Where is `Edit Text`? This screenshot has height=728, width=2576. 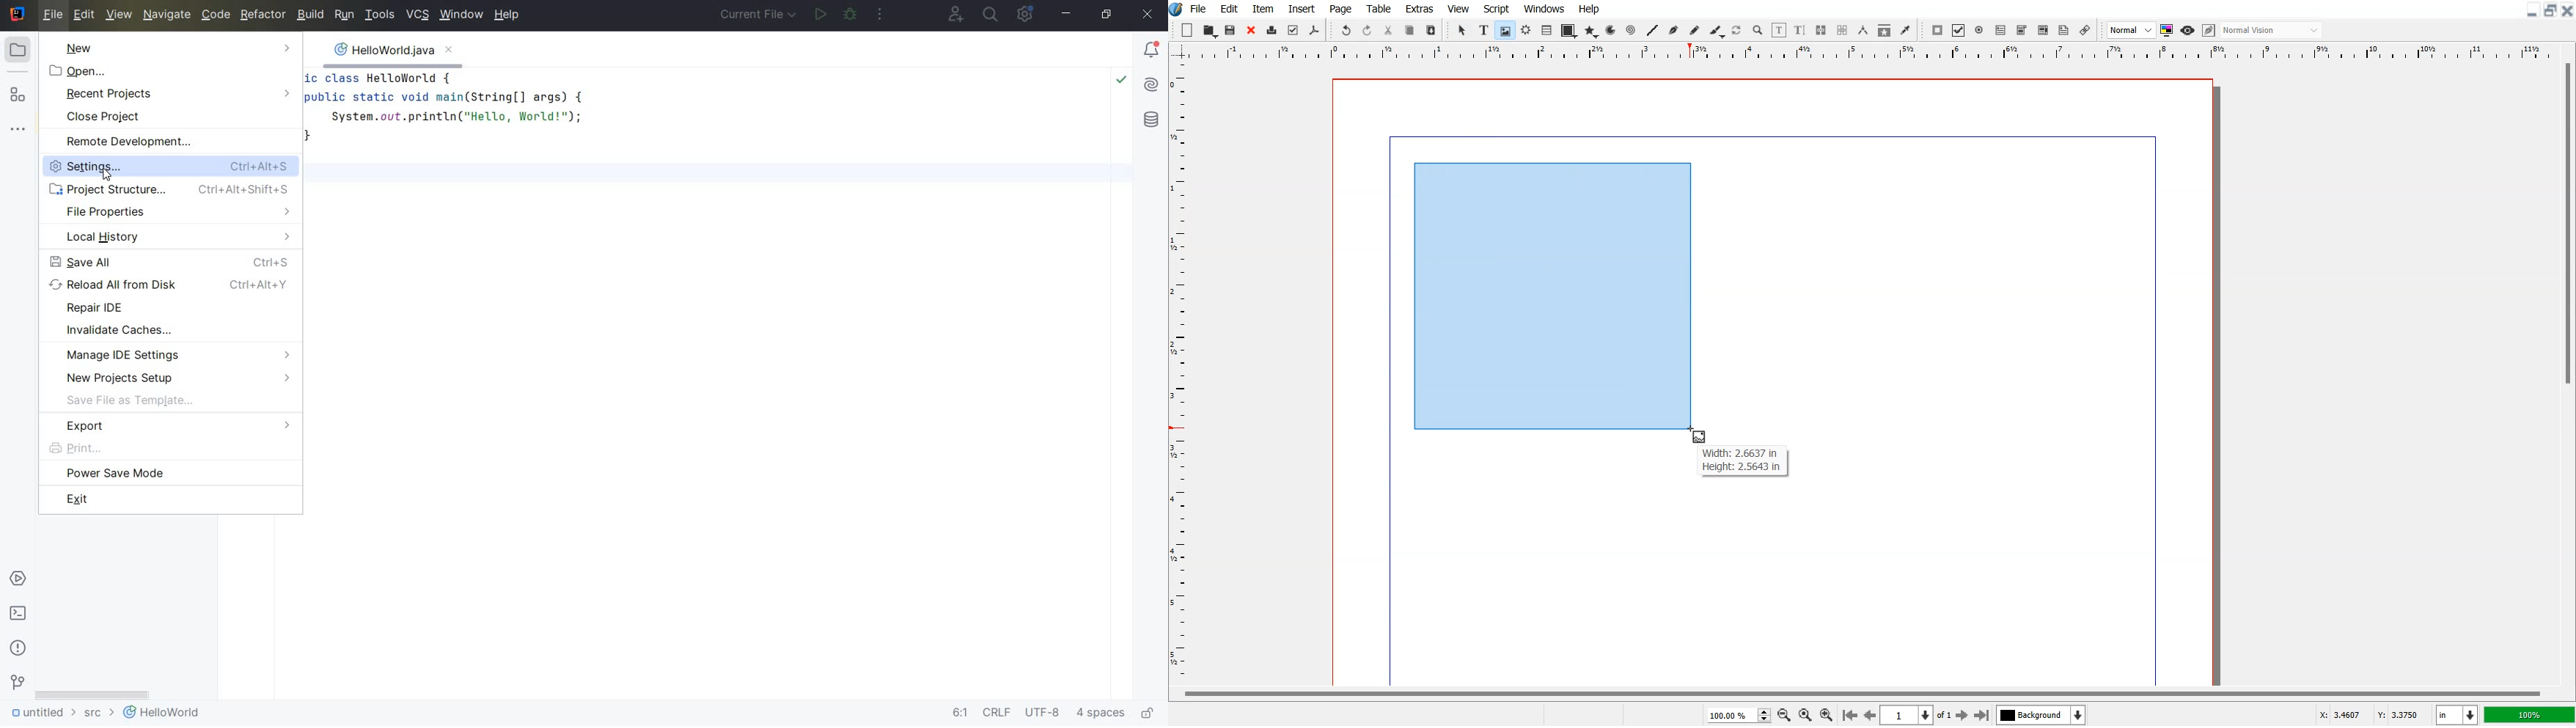 Edit Text is located at coordinates (1800, 30).